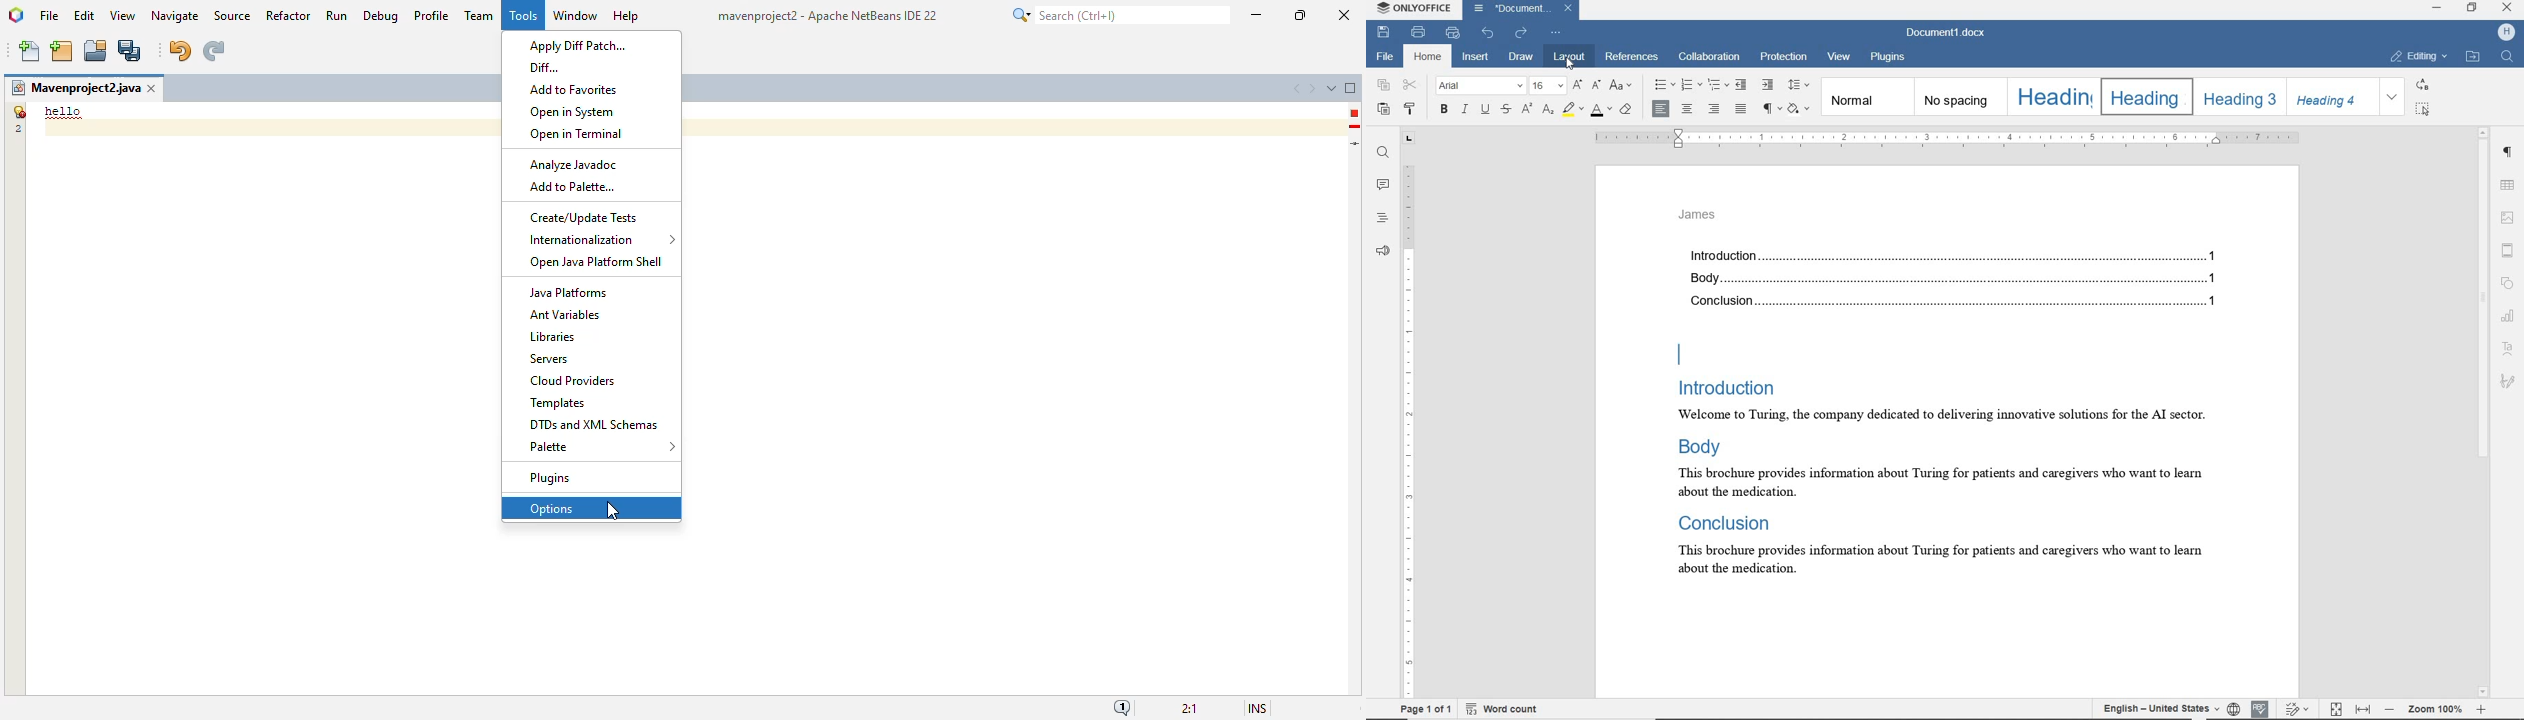  I want to click on increase indent, so click(1768, 83).